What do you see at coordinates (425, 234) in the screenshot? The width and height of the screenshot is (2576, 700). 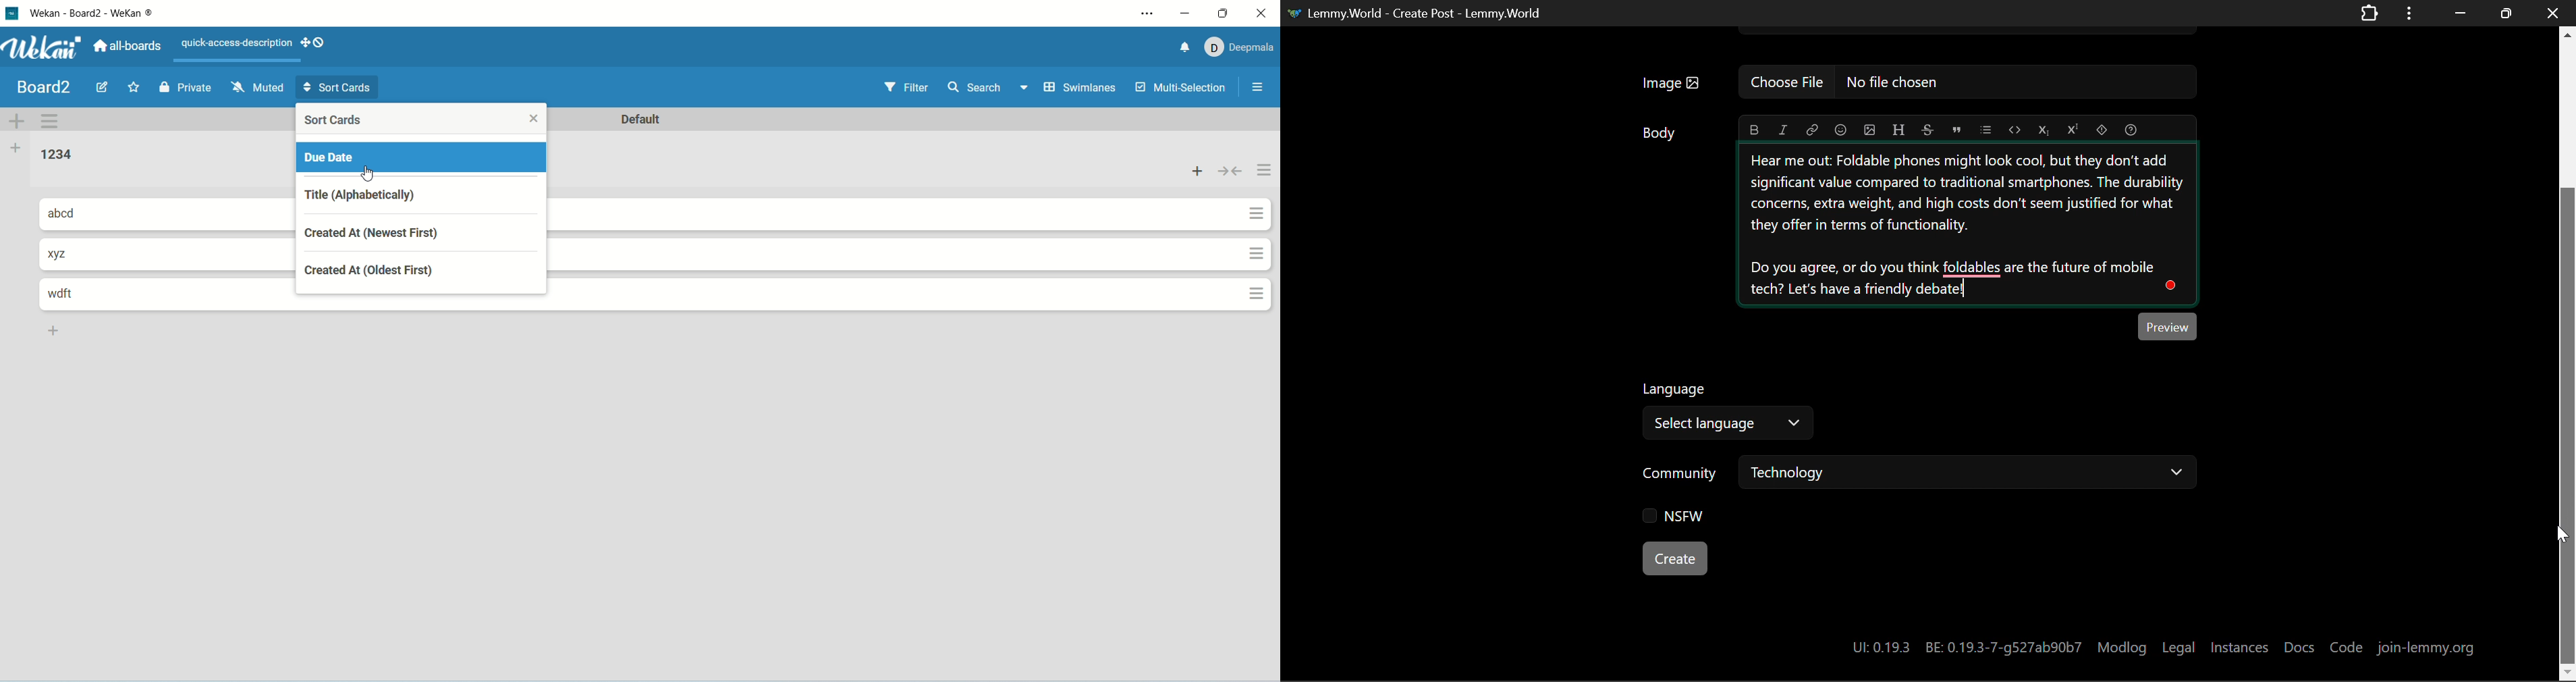 I see `created at` at bounding box center [425, 234].